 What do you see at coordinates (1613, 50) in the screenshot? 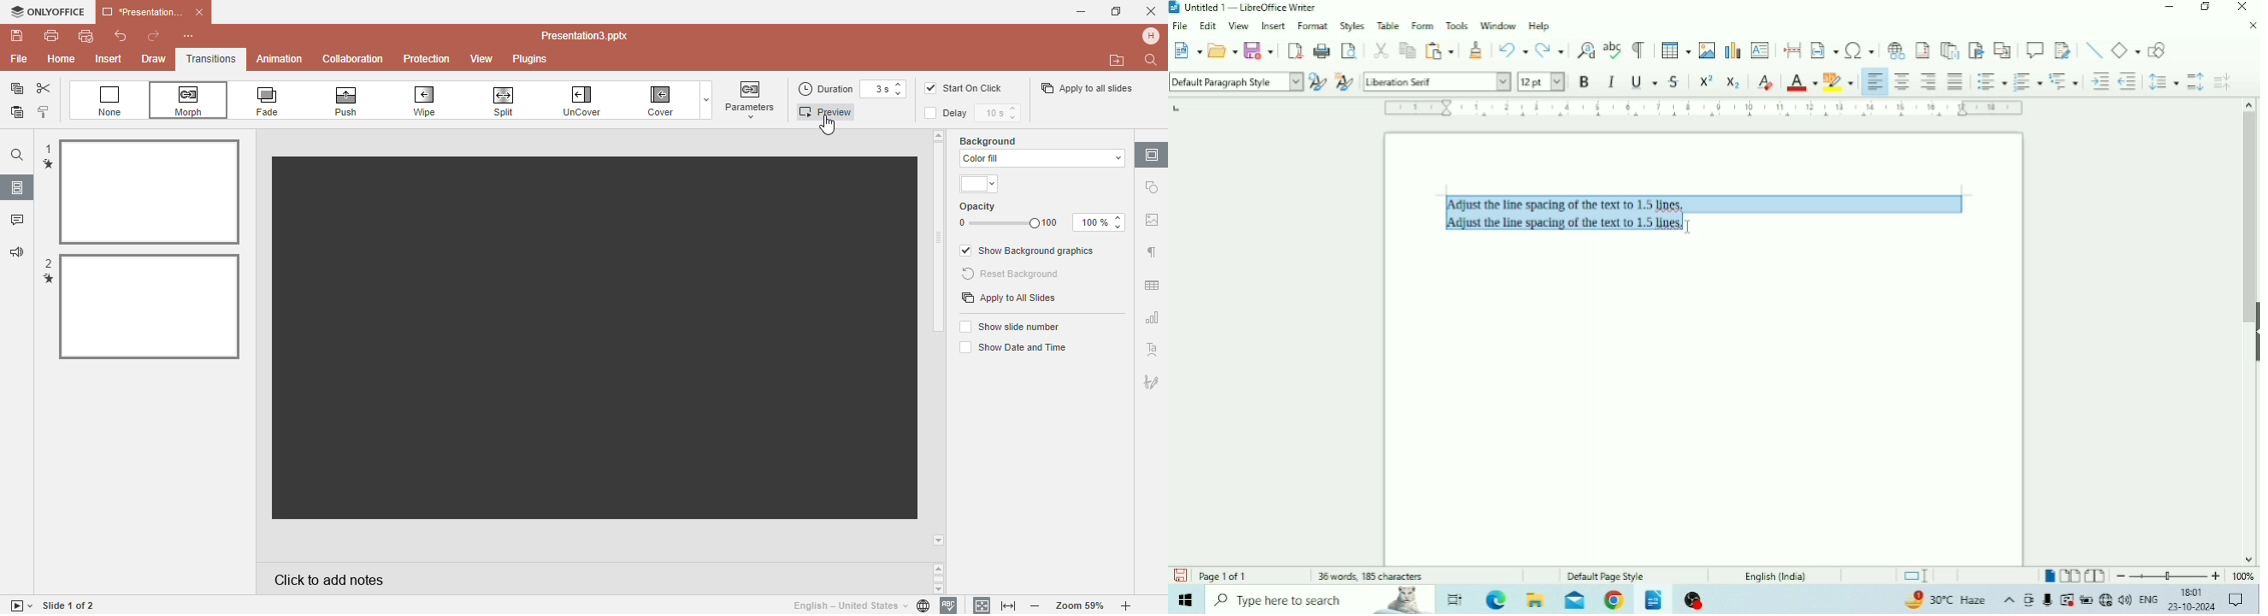
I see `Check Spelling` at bounding box center [1613, 50].